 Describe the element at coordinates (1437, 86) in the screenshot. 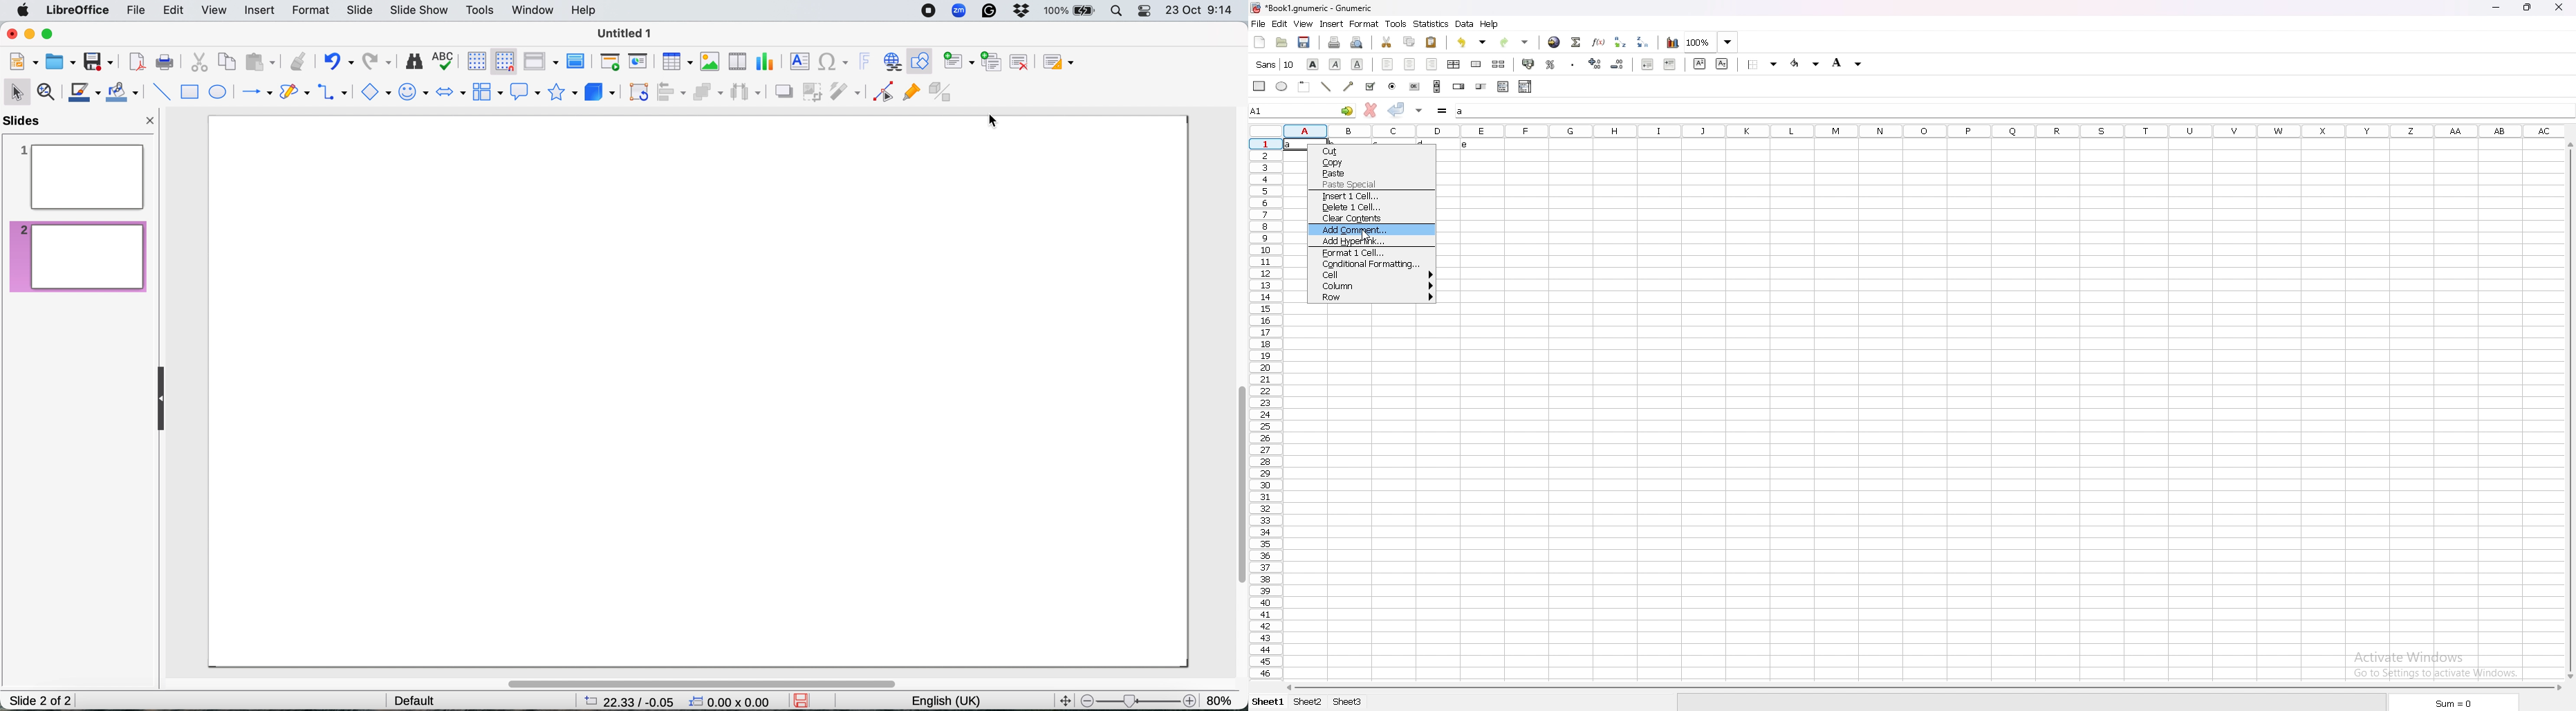

I see `scroll bar` at that location.